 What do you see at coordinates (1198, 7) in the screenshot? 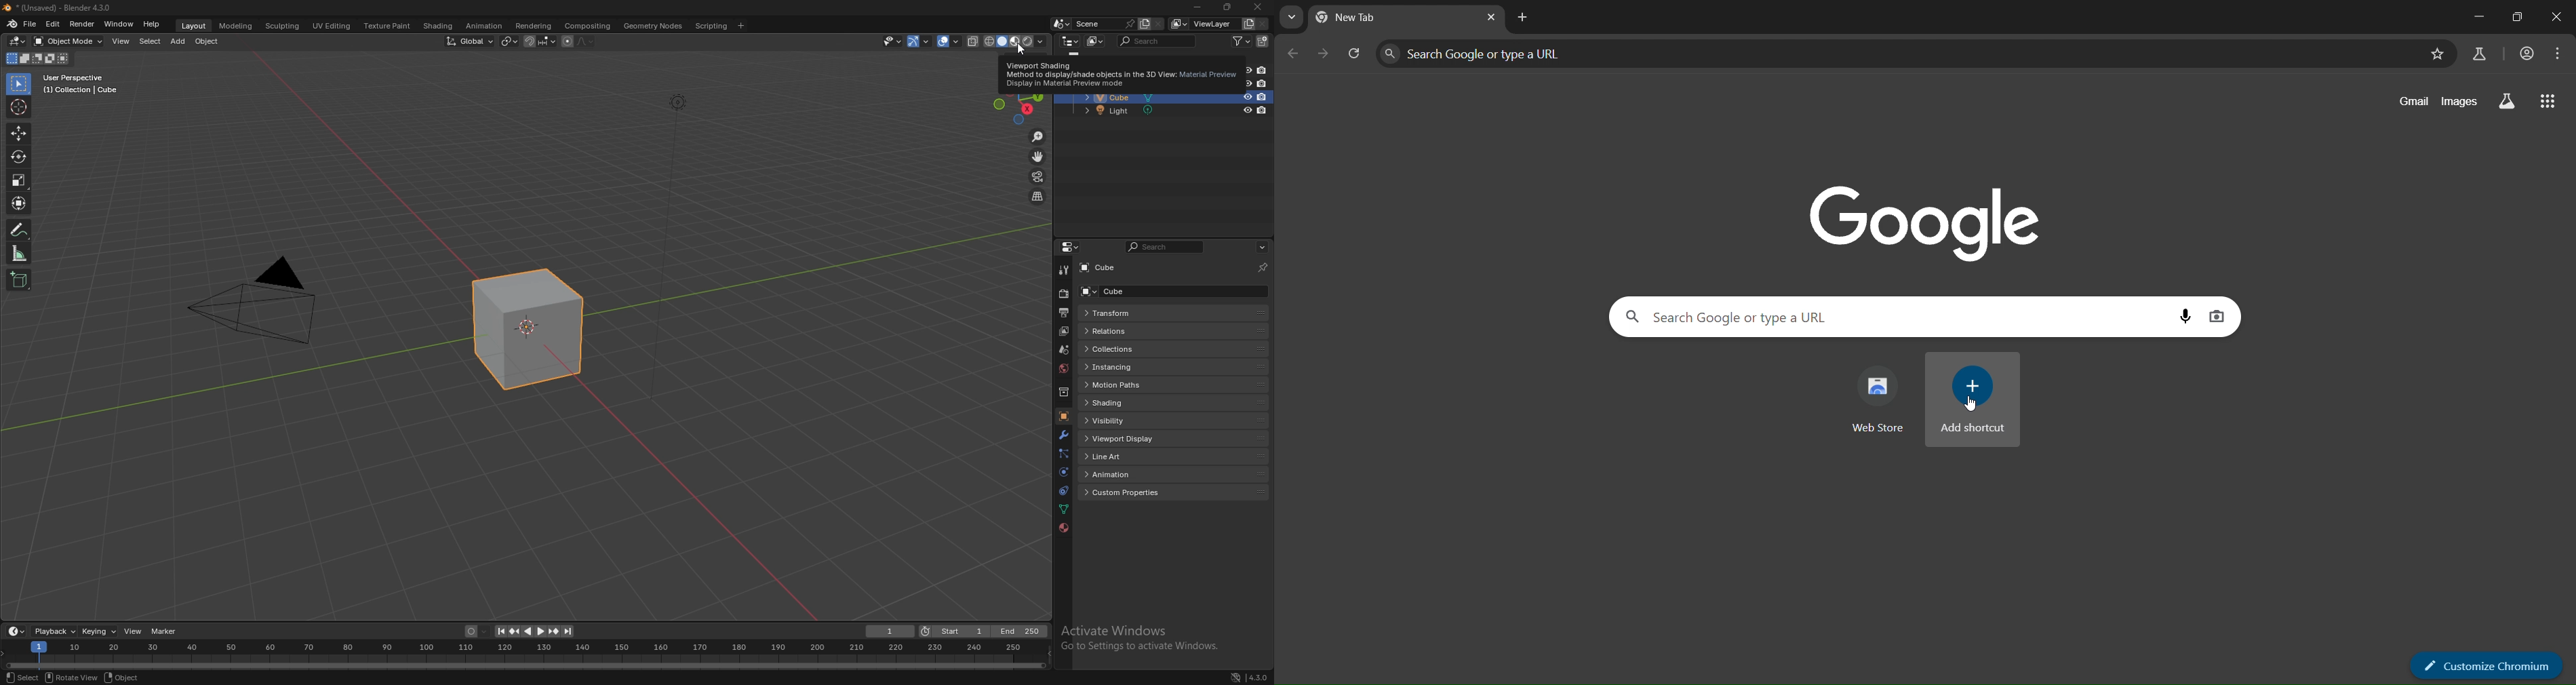
I see `minimize` at bounding box center [1198, 7].